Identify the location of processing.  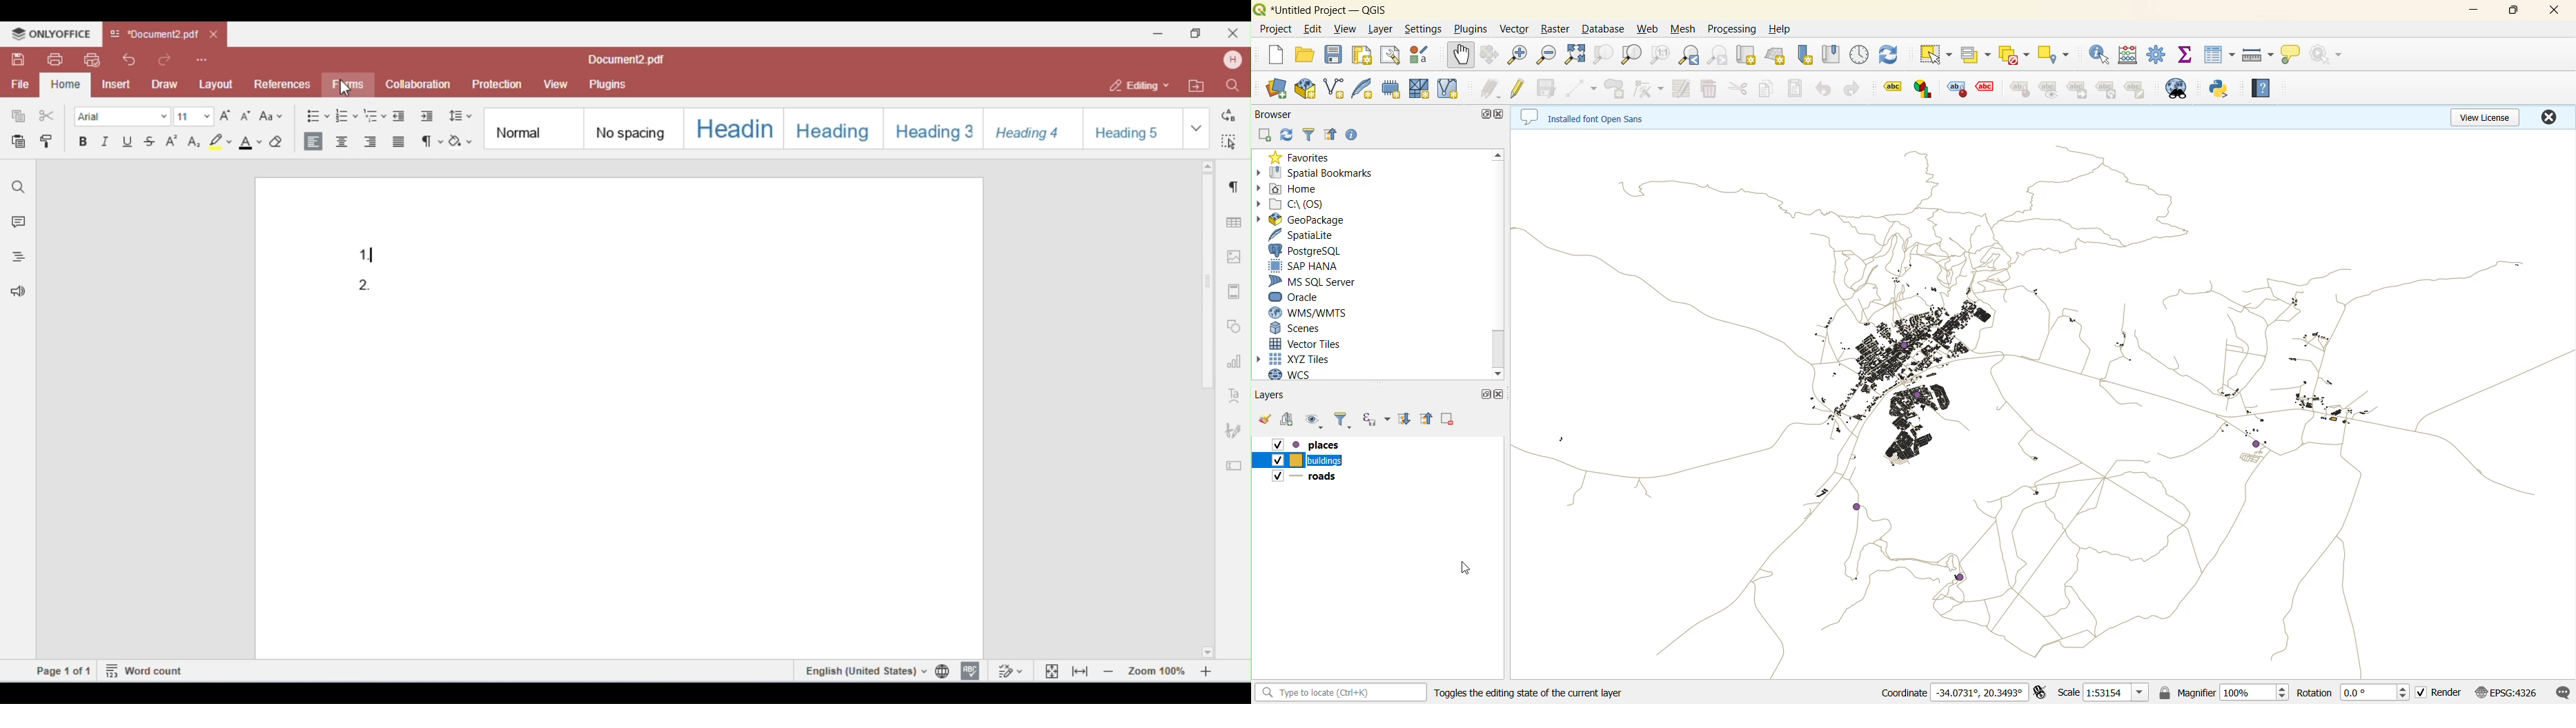
(1734, 27).